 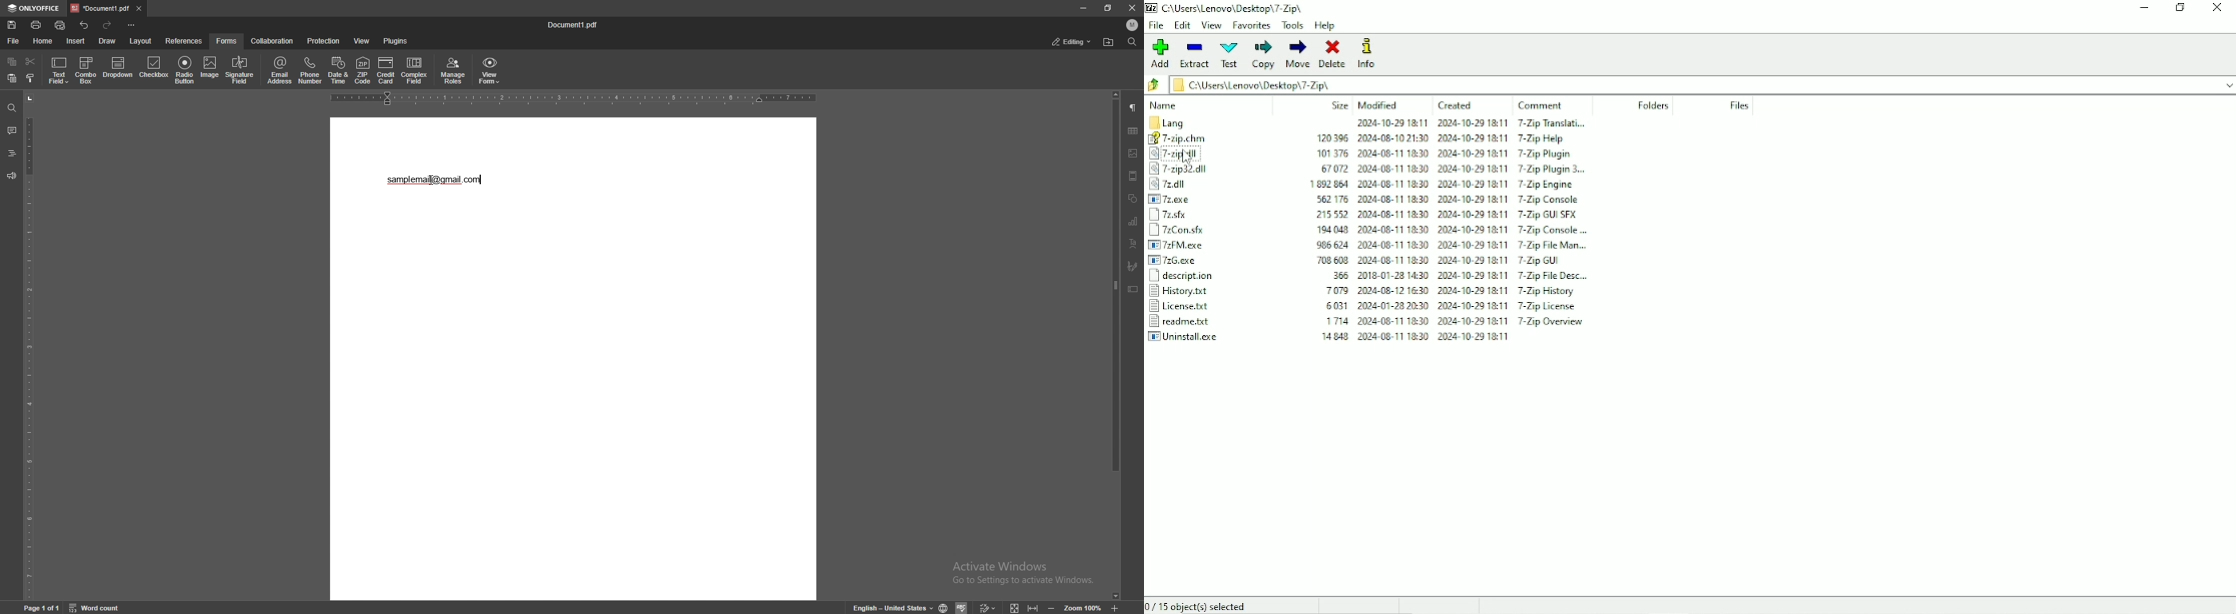 I want to click on file, so click(x=13, y=41).